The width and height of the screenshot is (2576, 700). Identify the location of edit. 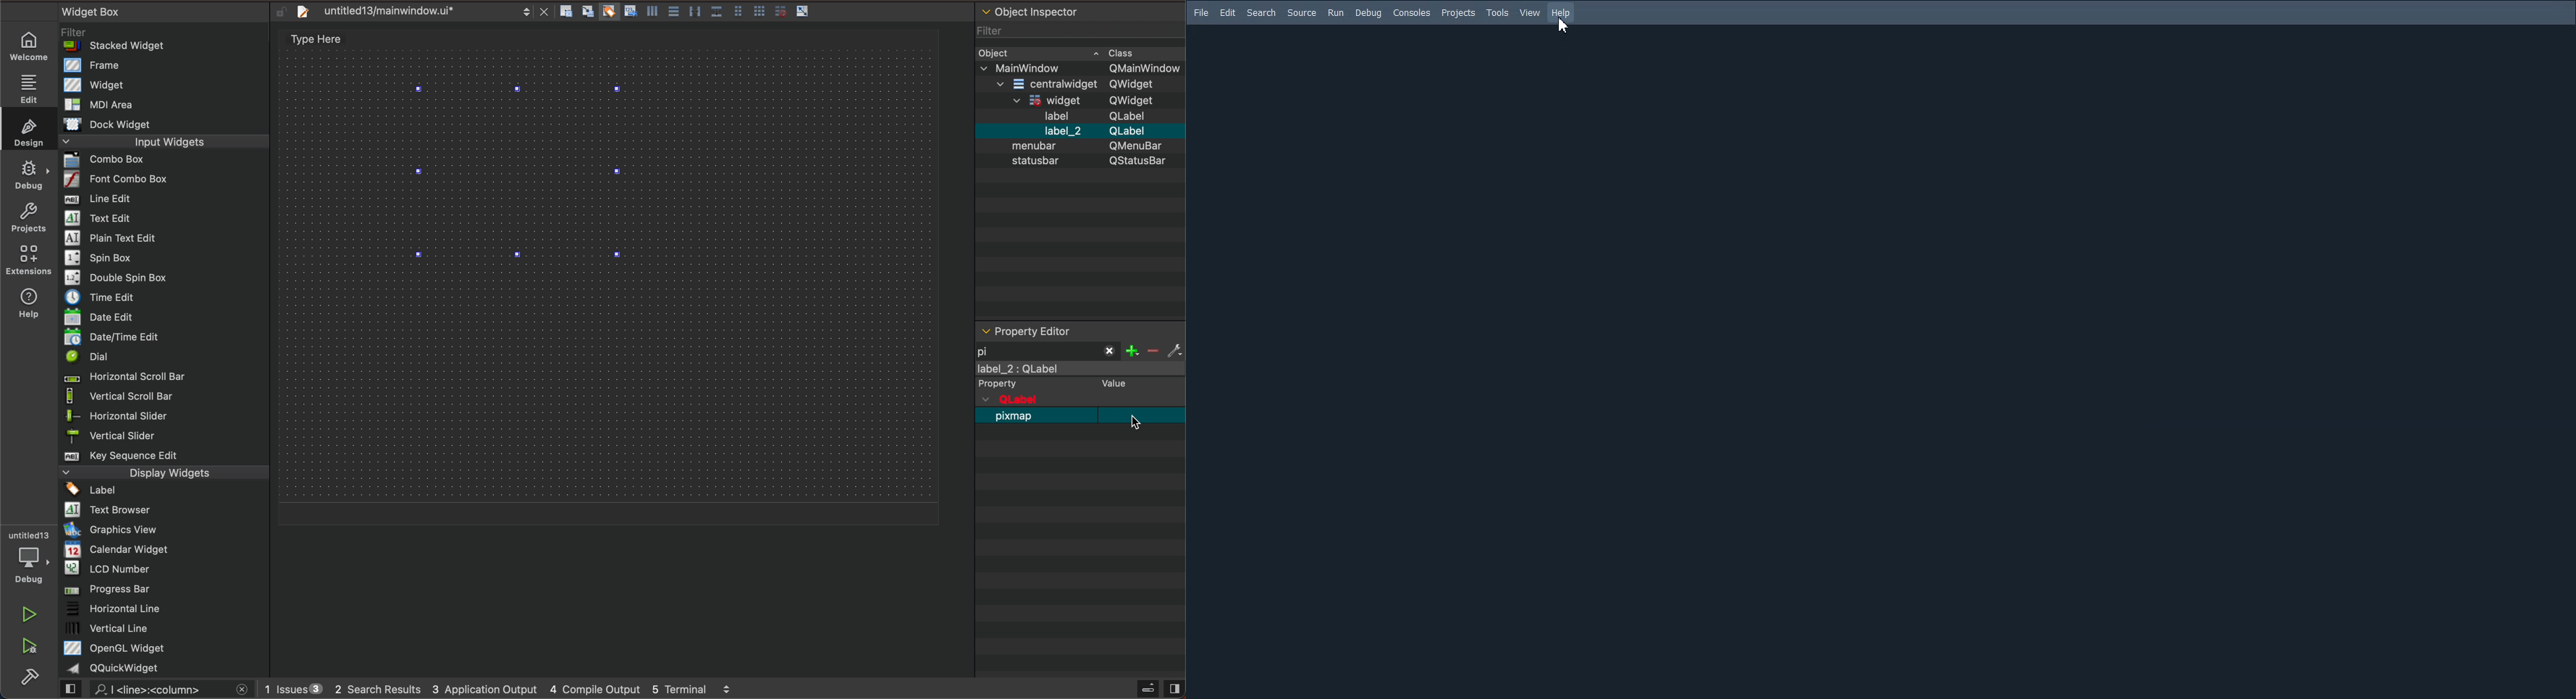
(26, 87).